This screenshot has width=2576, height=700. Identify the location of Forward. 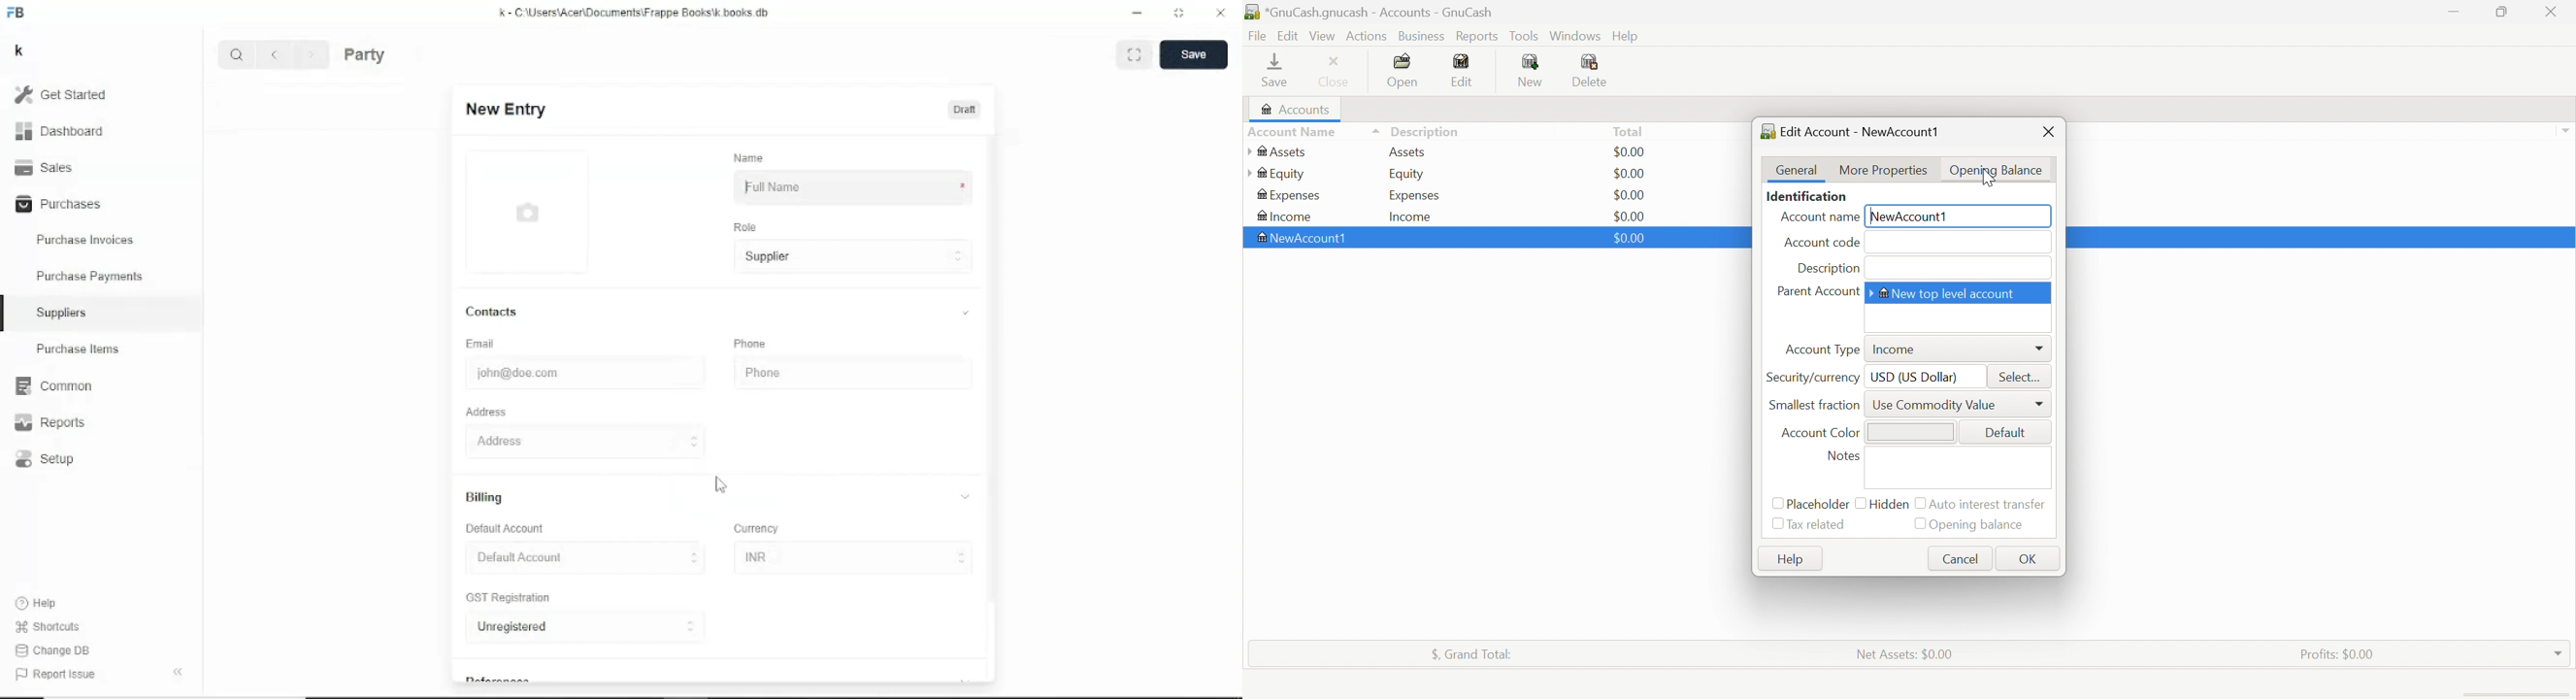
(313, 53).